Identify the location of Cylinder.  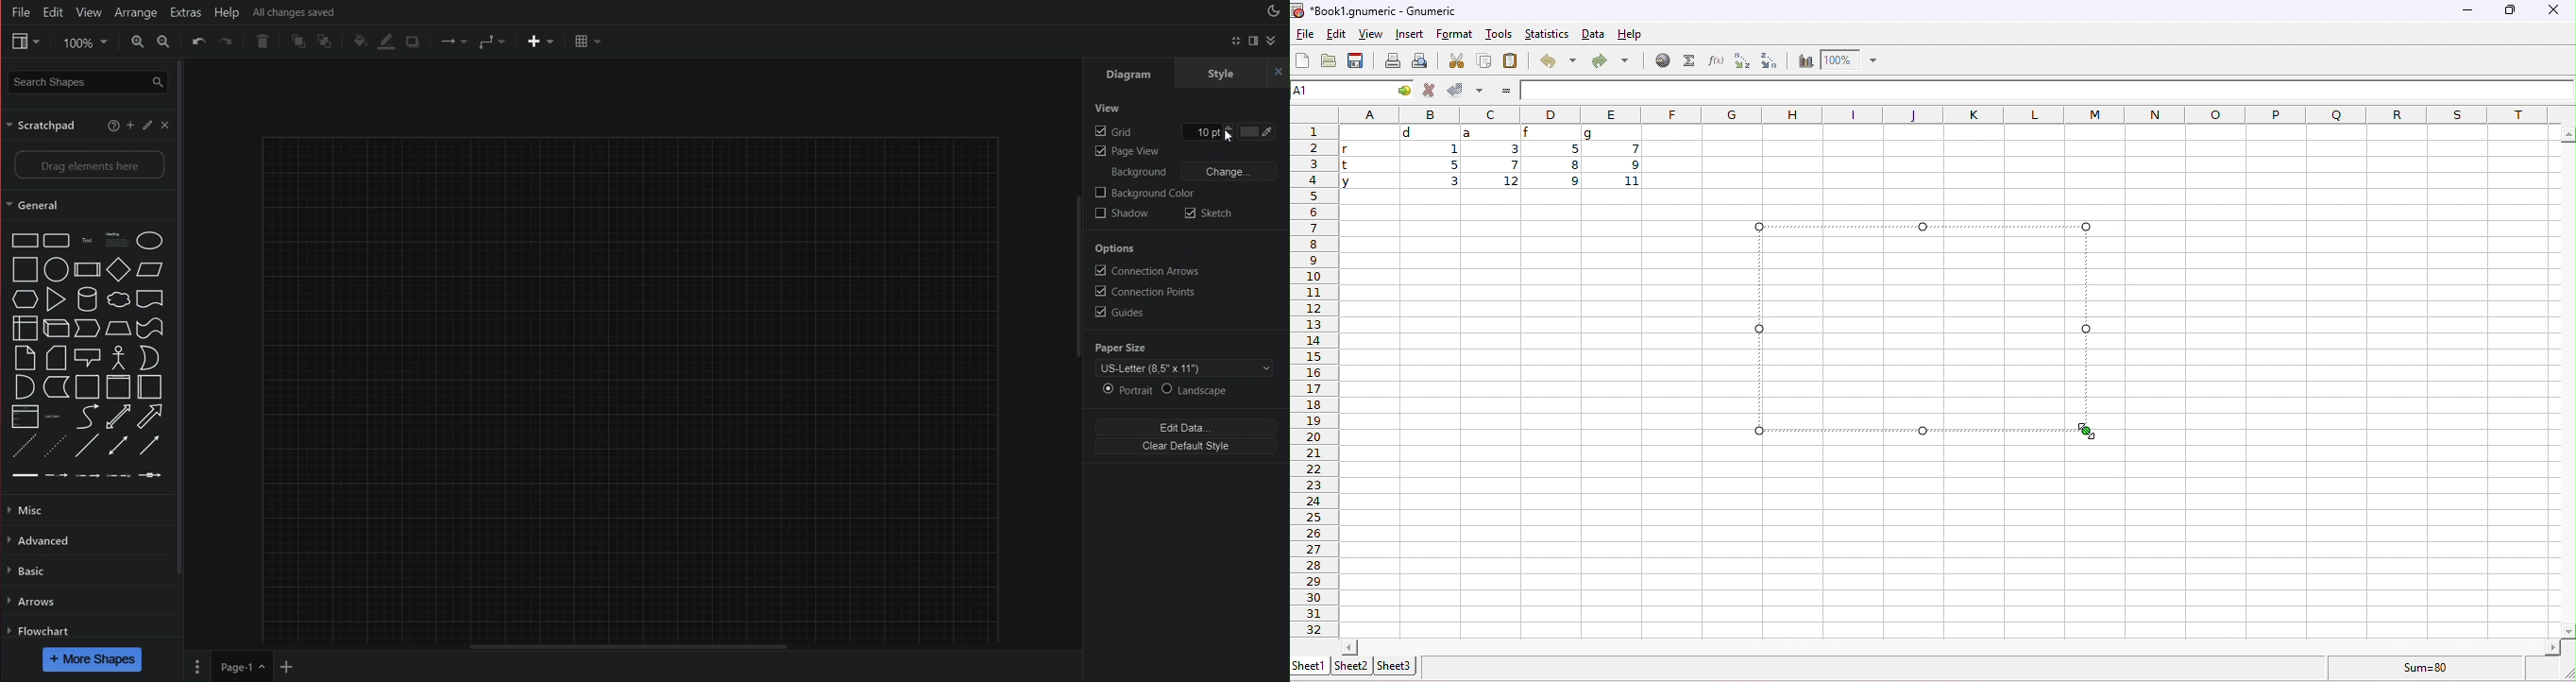
(86, 297).